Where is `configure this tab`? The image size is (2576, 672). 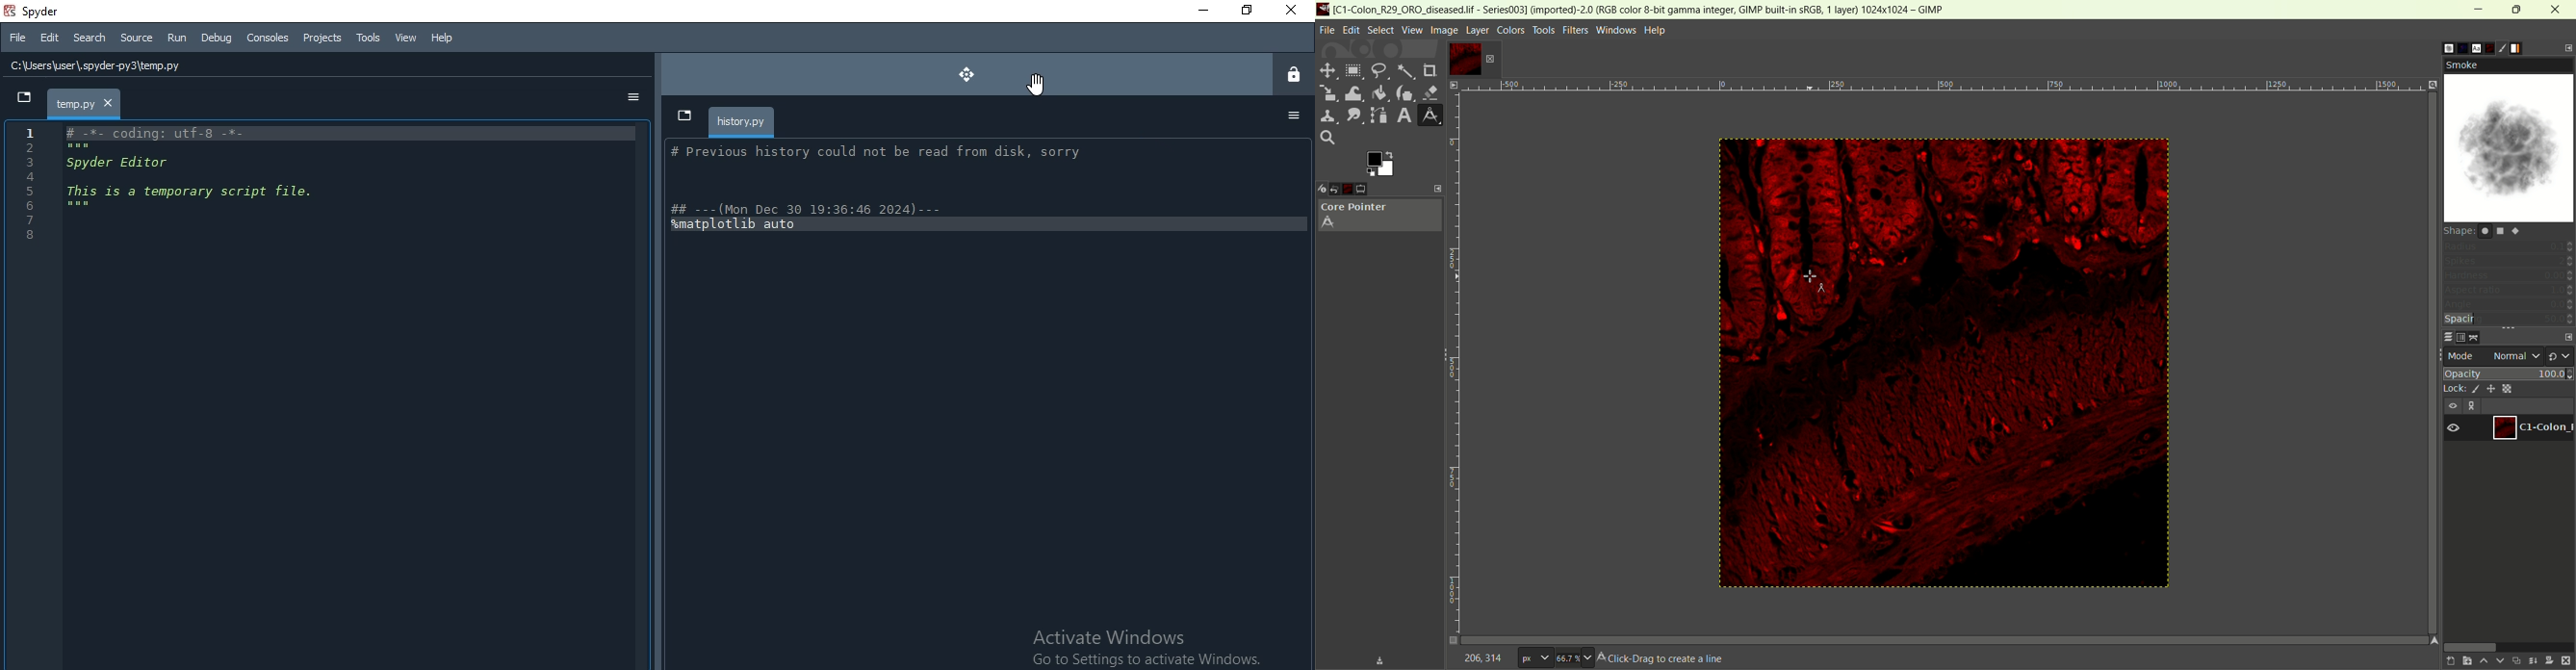
configure this tab is located at coordinates (2566, 49).